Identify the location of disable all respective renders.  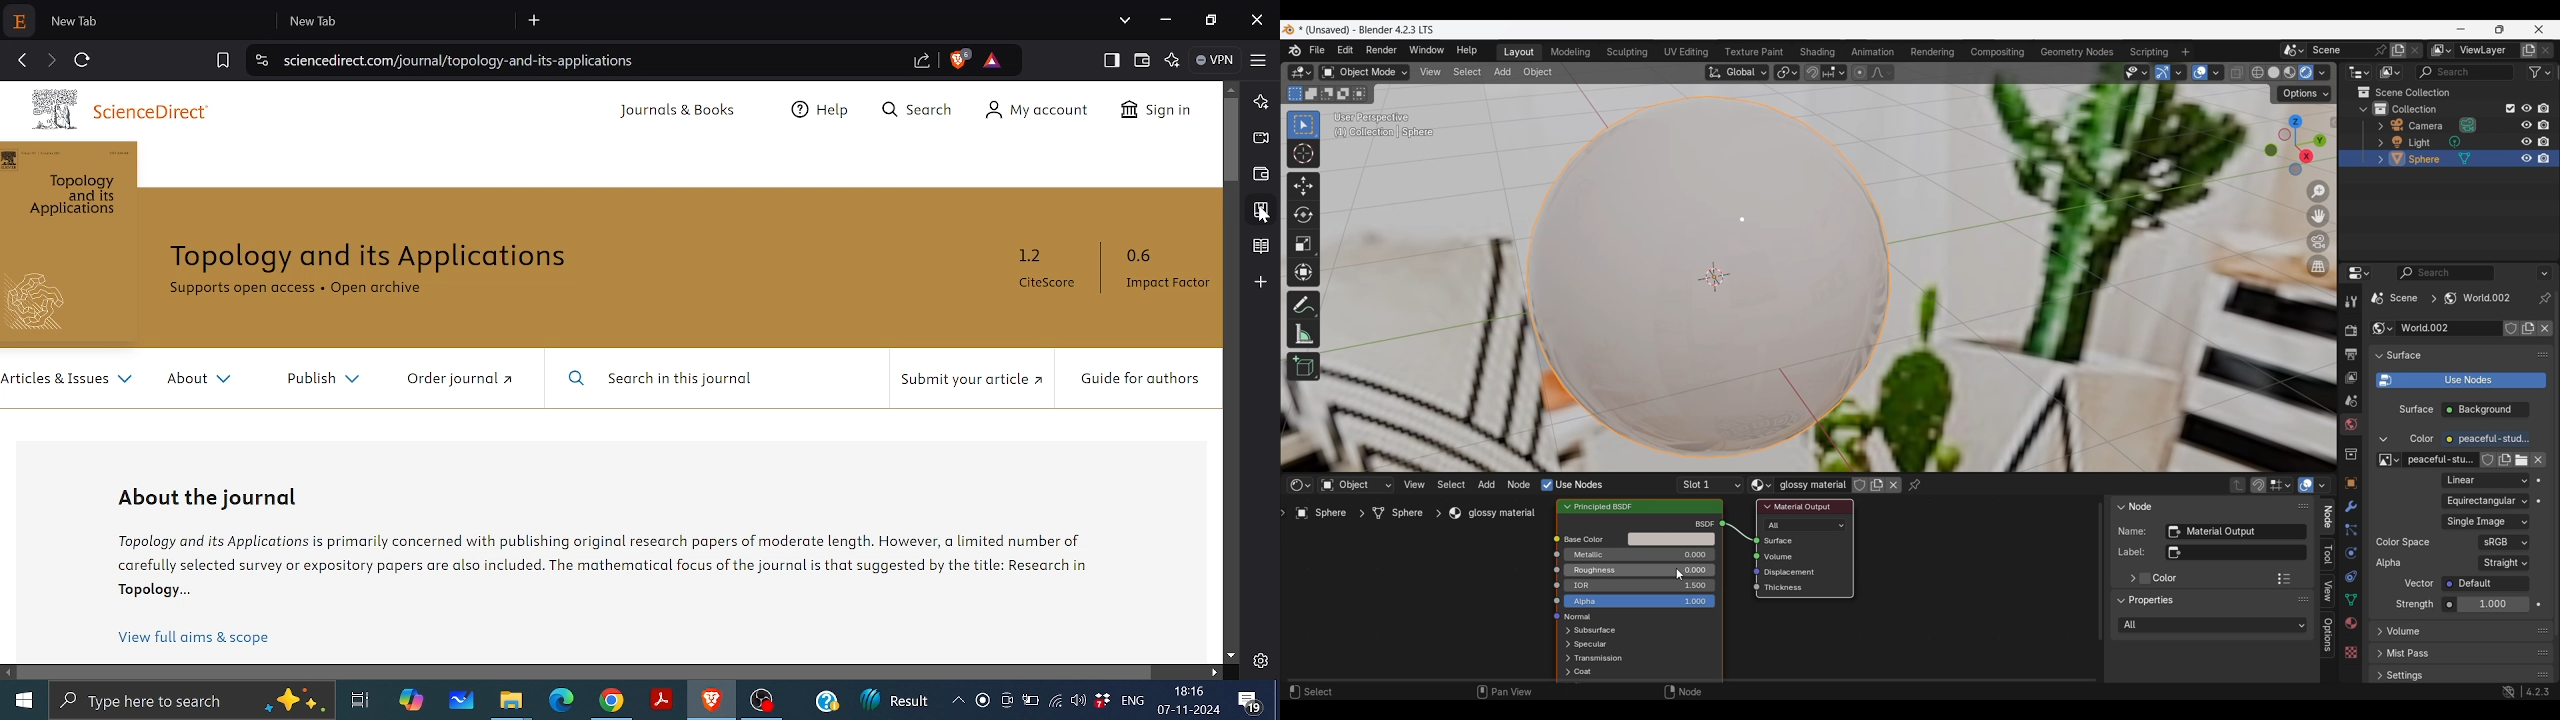
(2547, 126).